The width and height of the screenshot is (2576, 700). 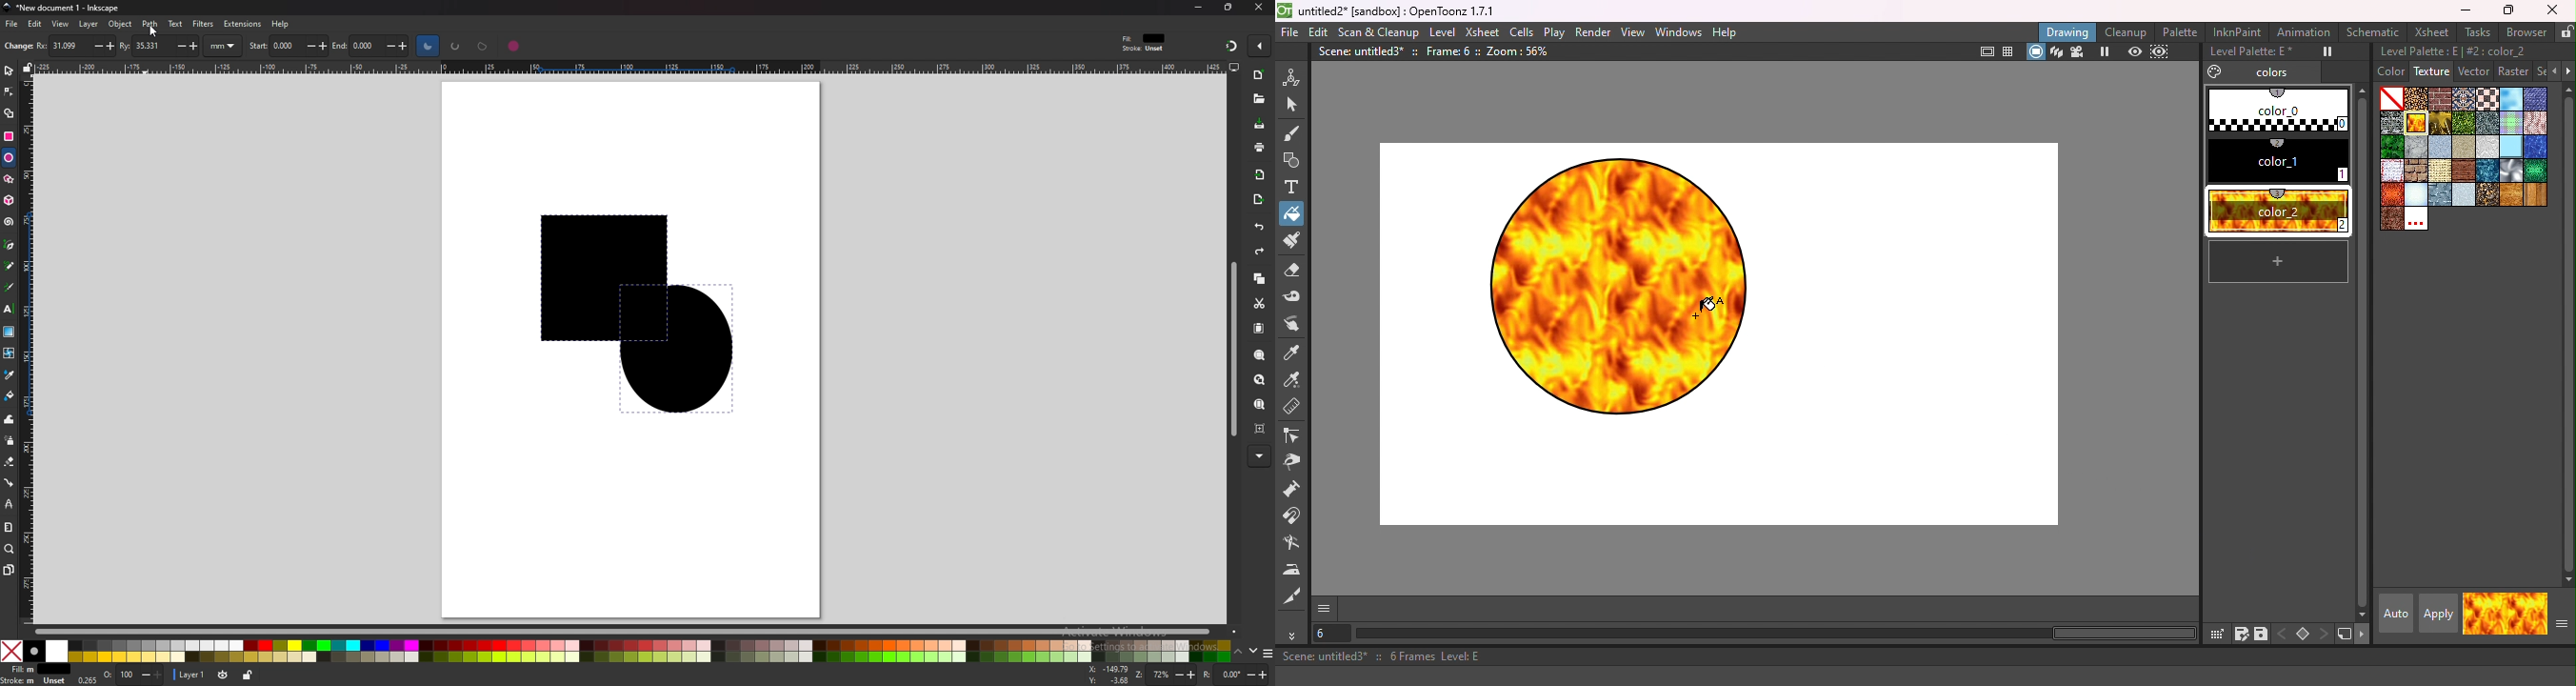 I want to click on more, so click(x=1261, y=456).